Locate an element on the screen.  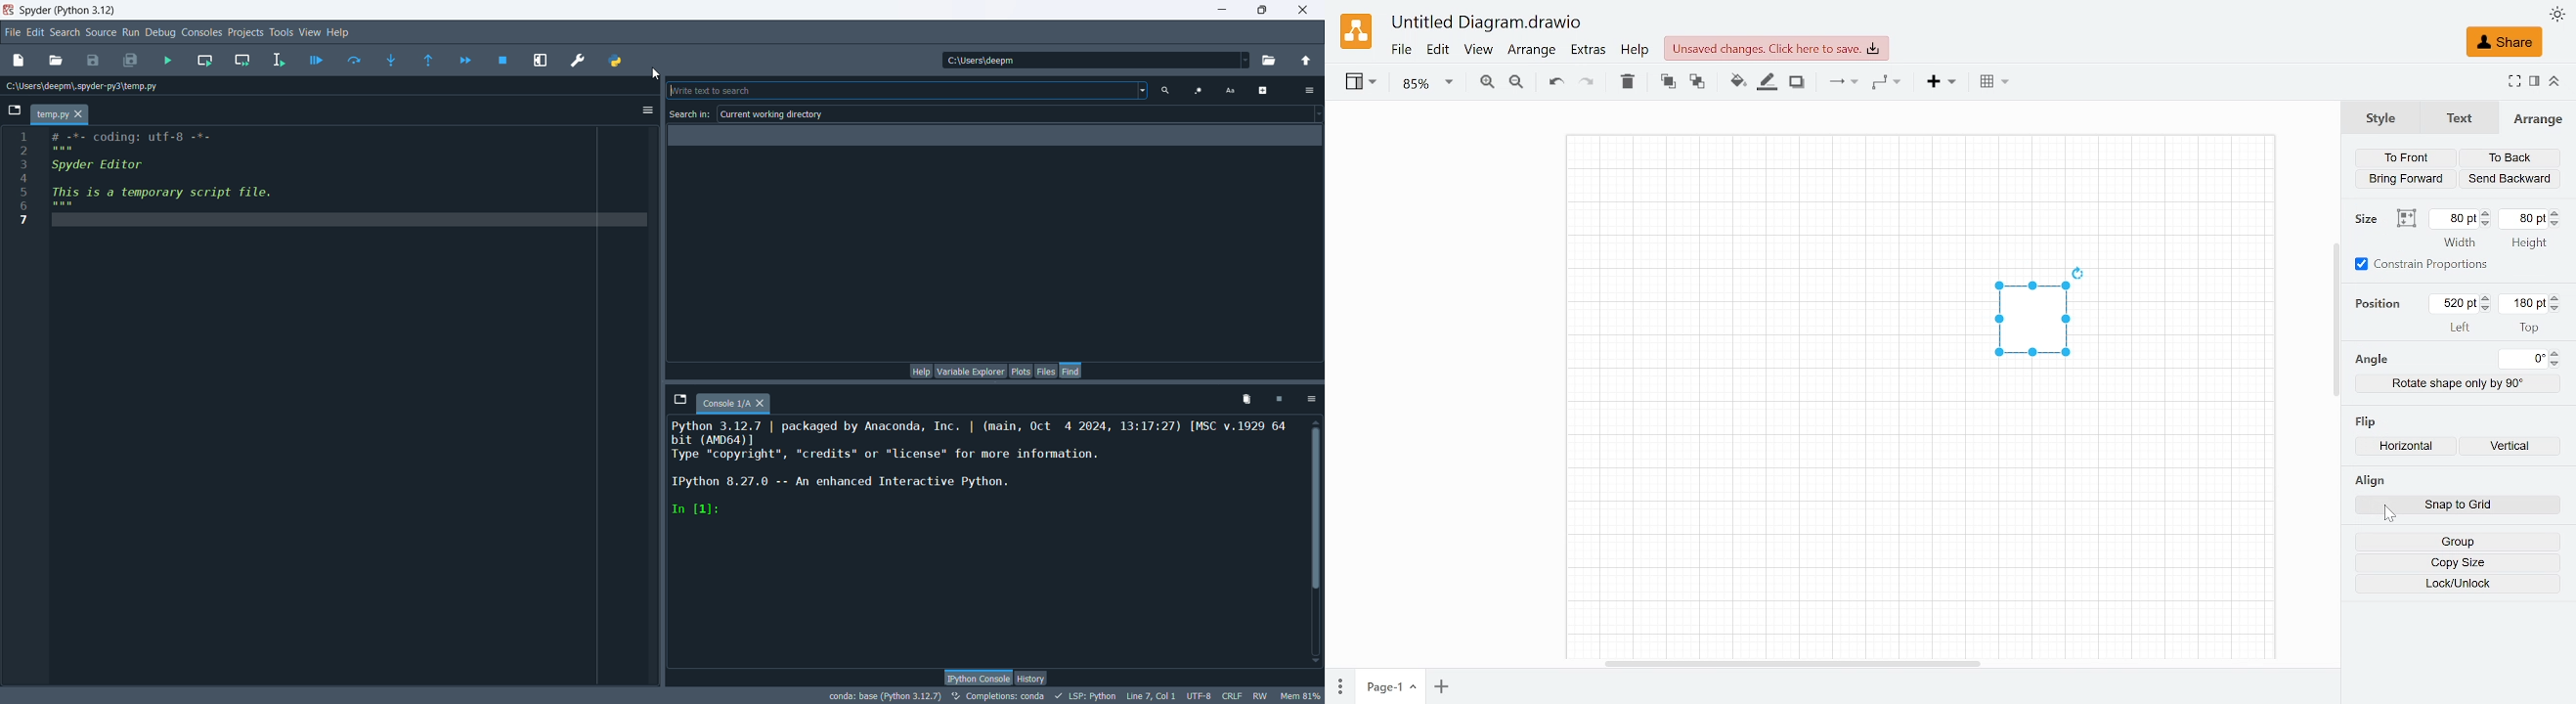
debug is located at coordinates (161, 33).